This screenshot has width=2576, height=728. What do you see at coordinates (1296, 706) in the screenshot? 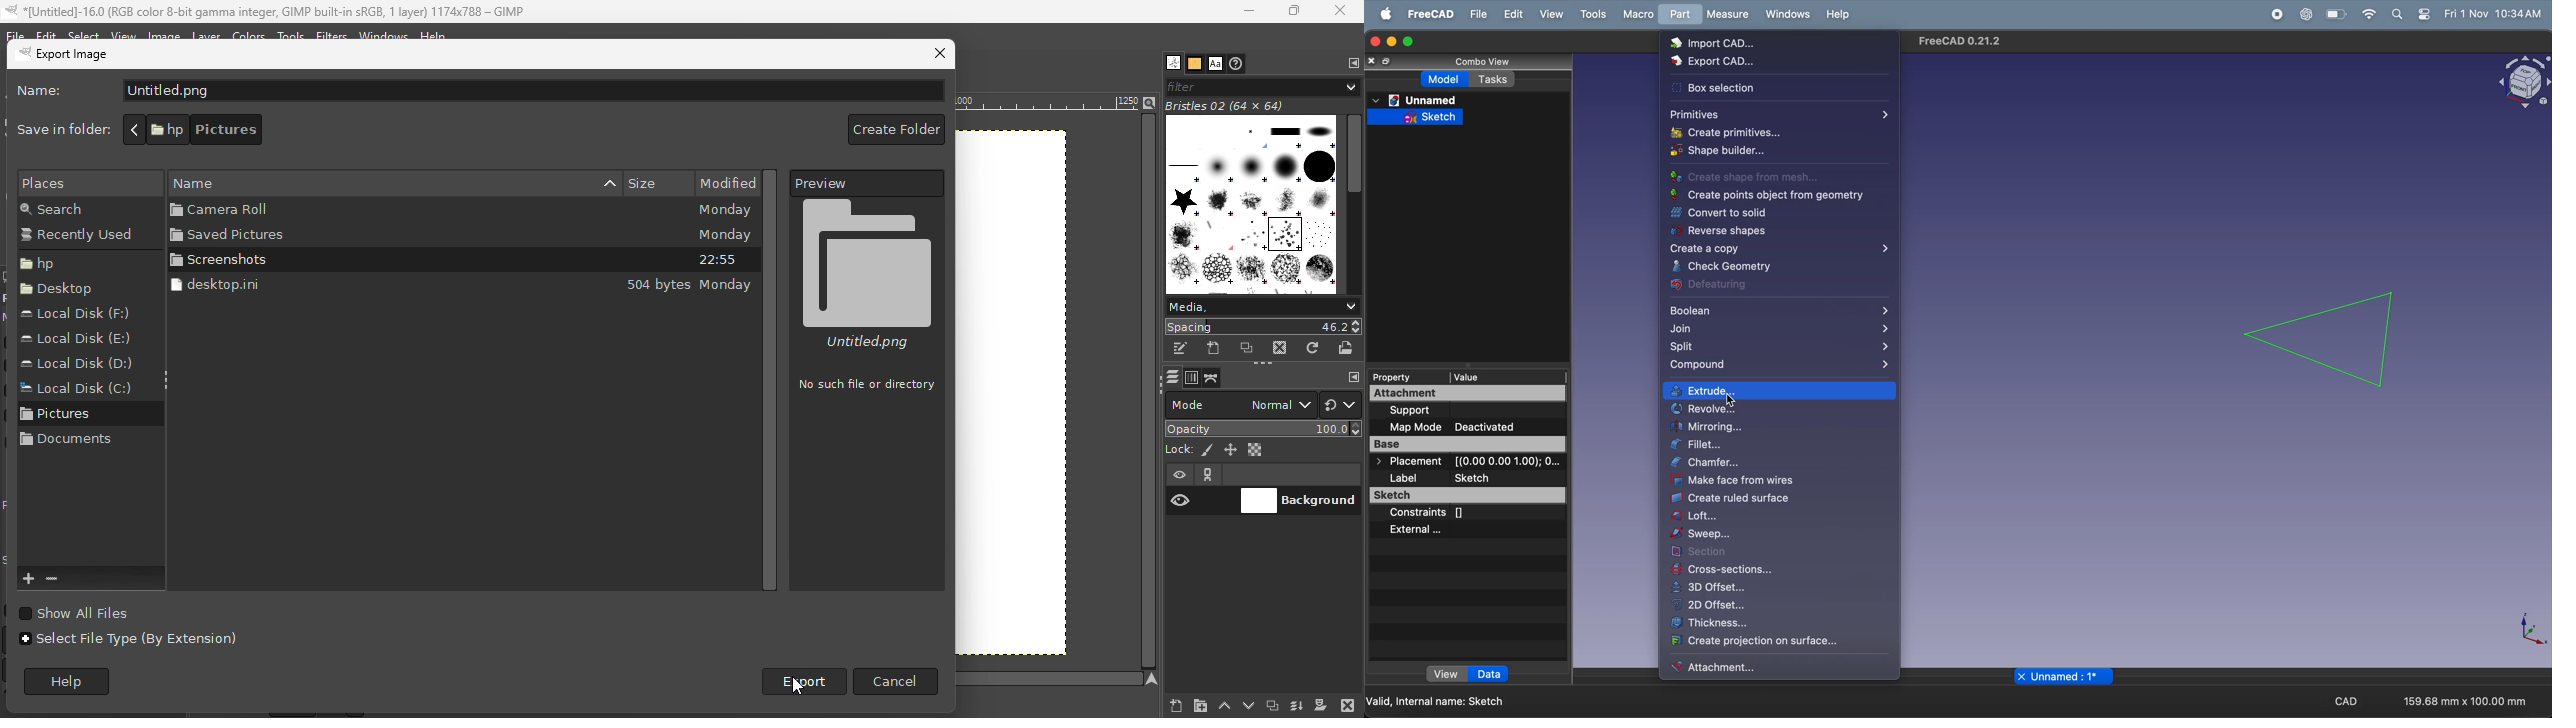
I see `Merge all visible layers with the last used values` at bounding box center [1296, 706].